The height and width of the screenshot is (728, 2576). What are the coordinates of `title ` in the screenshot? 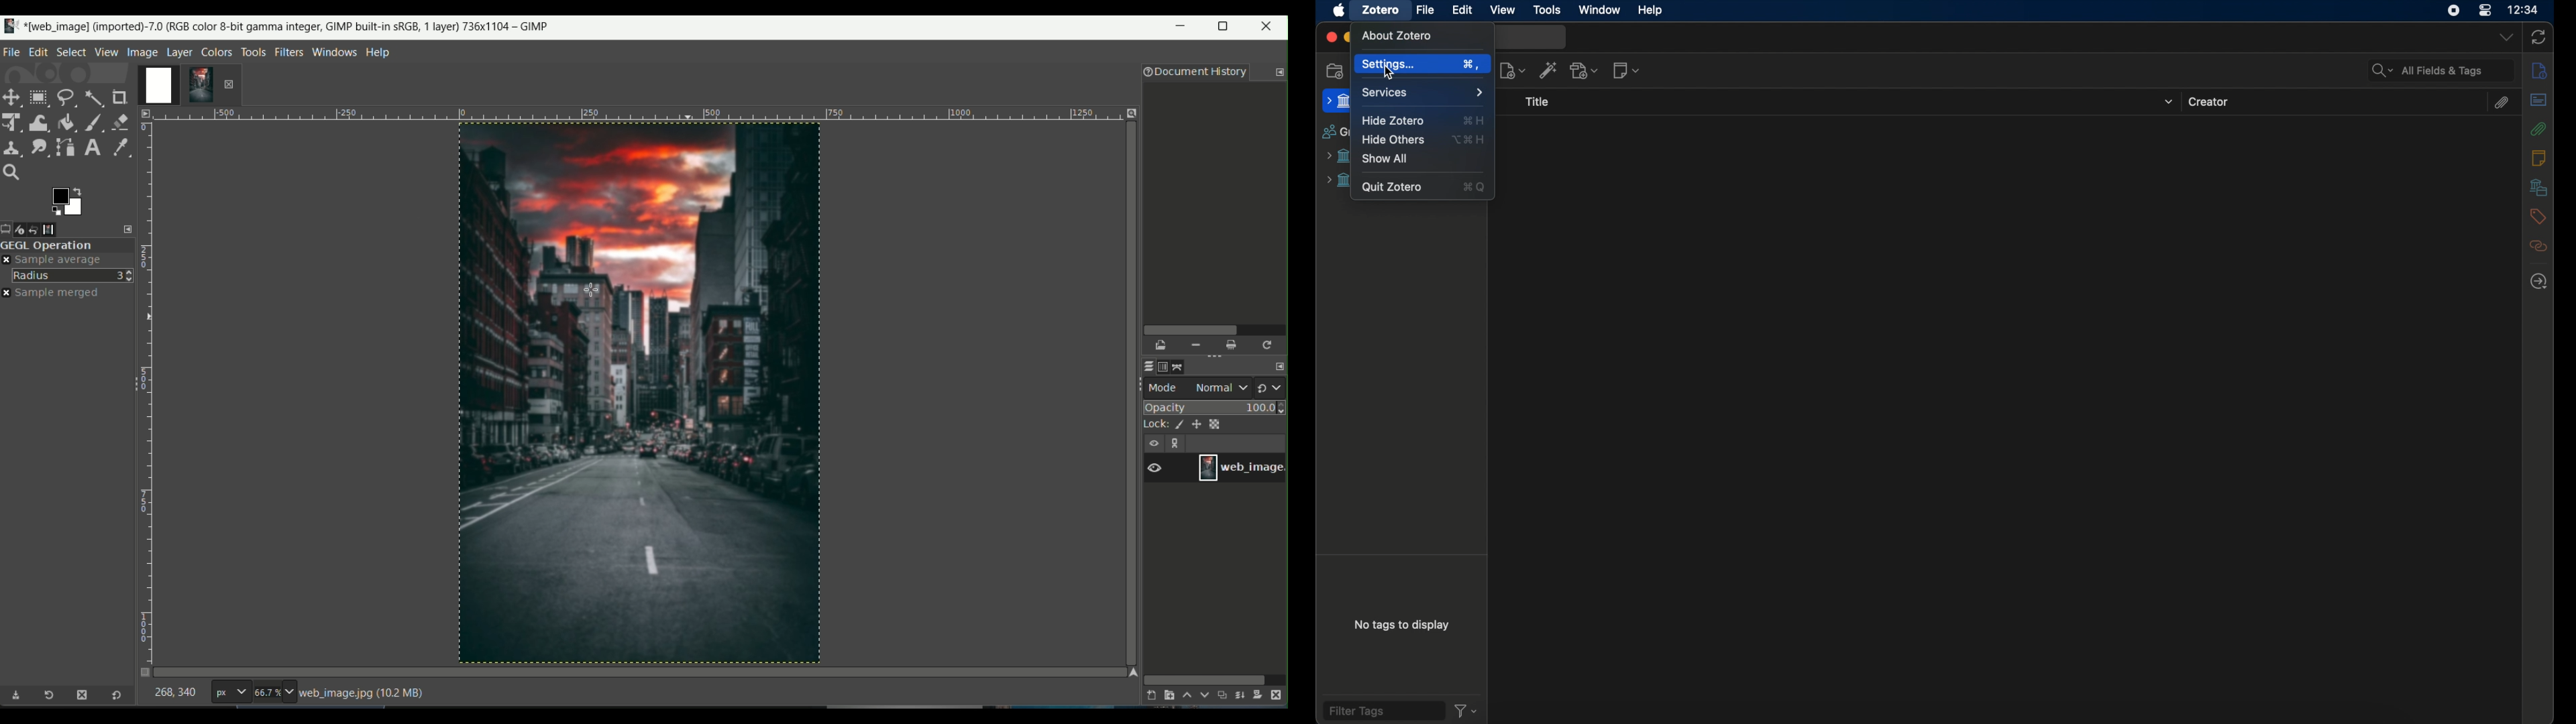 It's located at (1538, 103).